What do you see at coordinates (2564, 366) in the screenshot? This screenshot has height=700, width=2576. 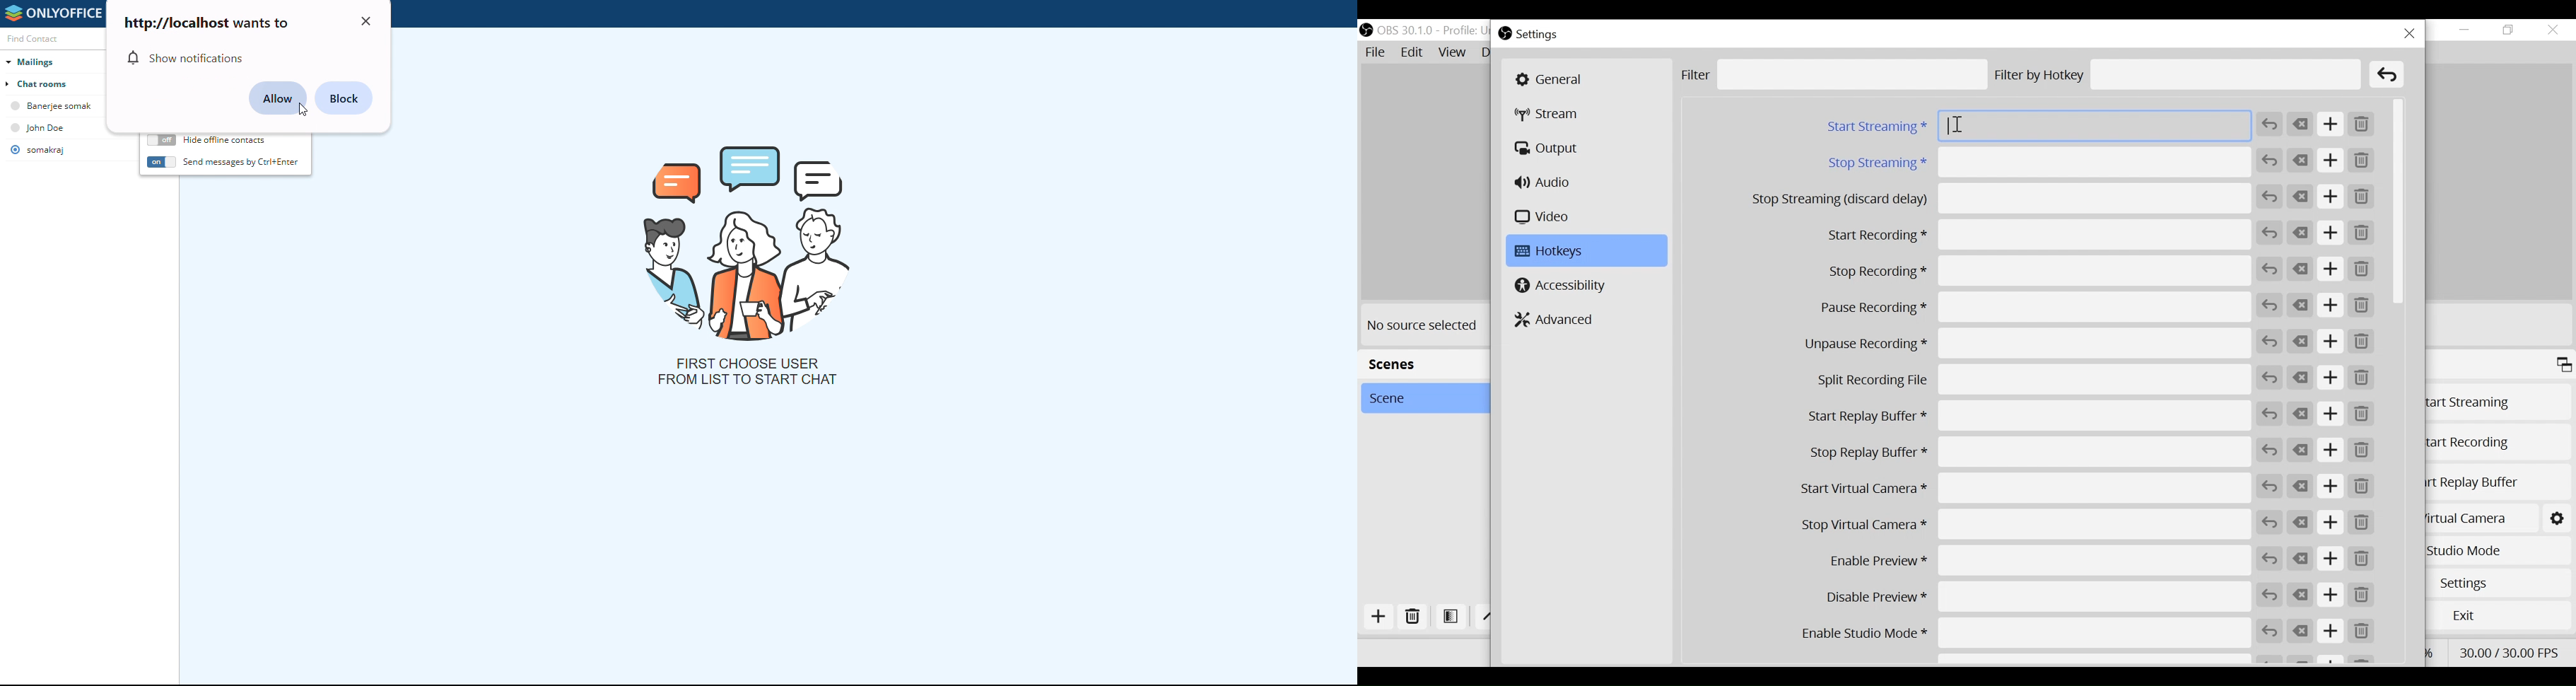 I see `Maximize` at bounding box center [2564, 366].